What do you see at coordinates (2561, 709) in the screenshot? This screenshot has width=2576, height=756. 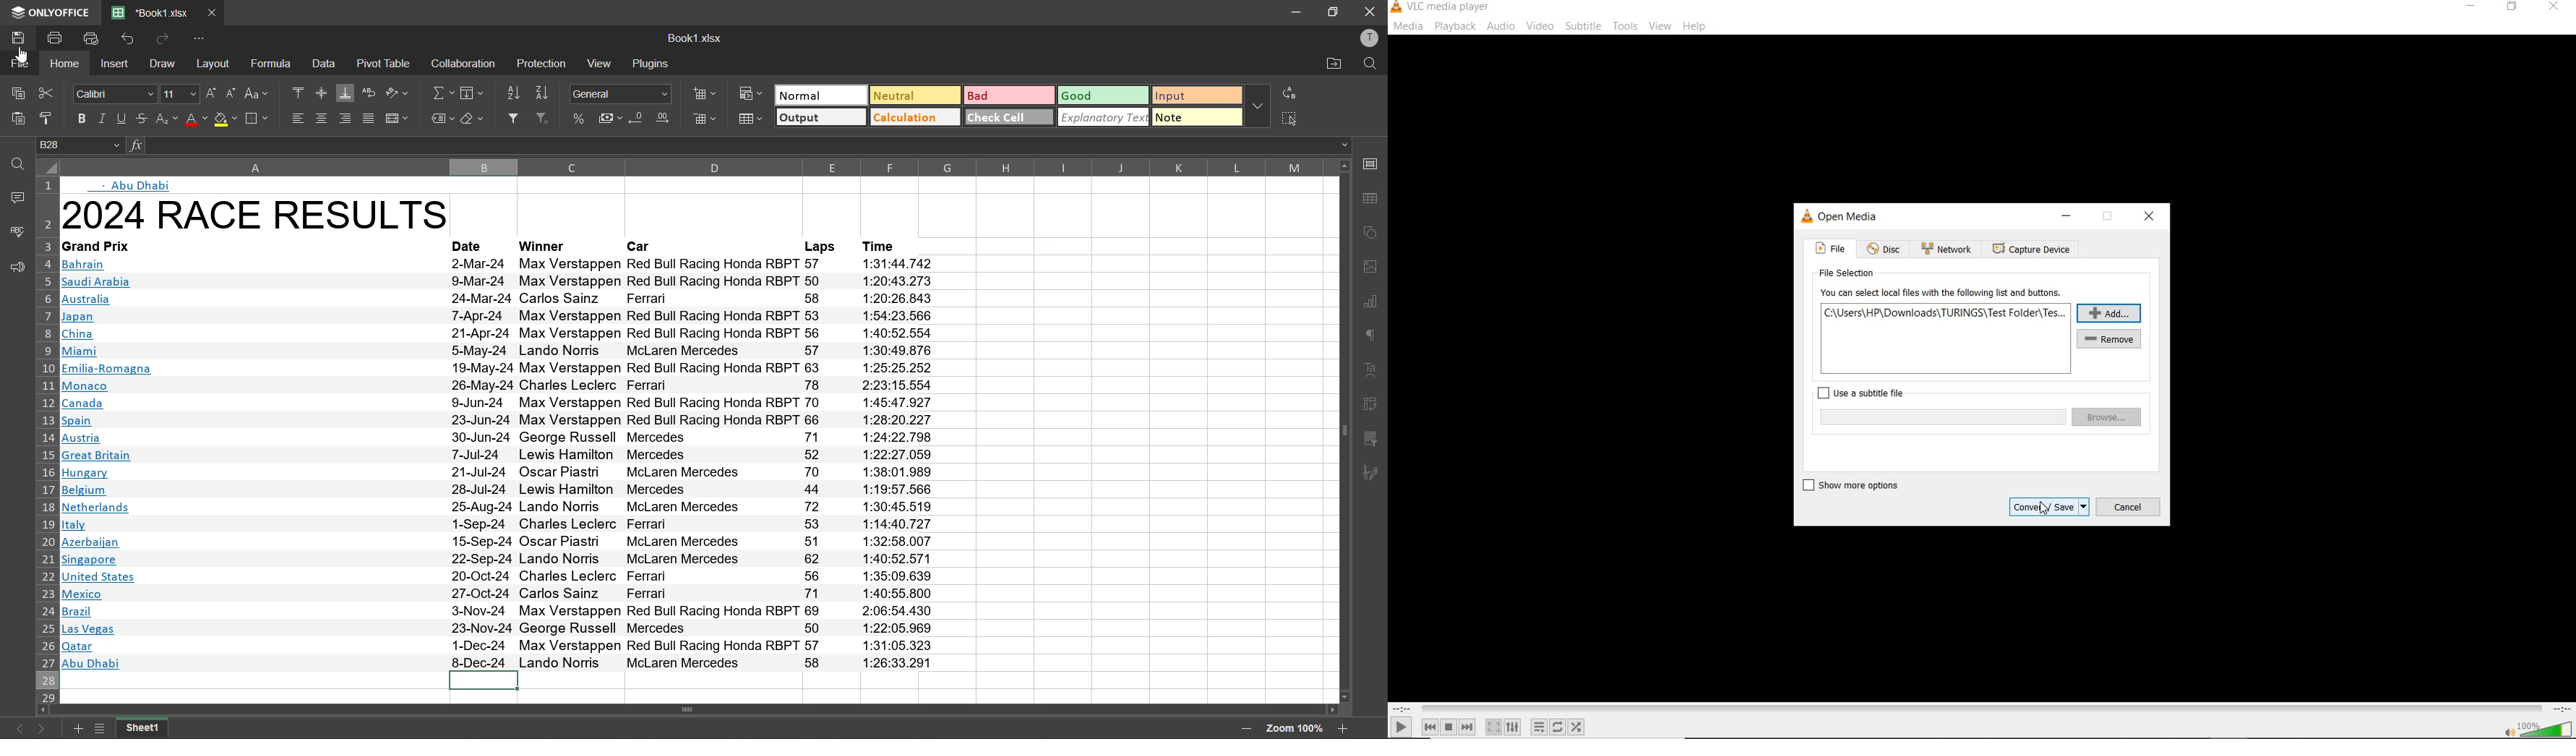 I see `remaining time` at bounding box center [2561, 709].